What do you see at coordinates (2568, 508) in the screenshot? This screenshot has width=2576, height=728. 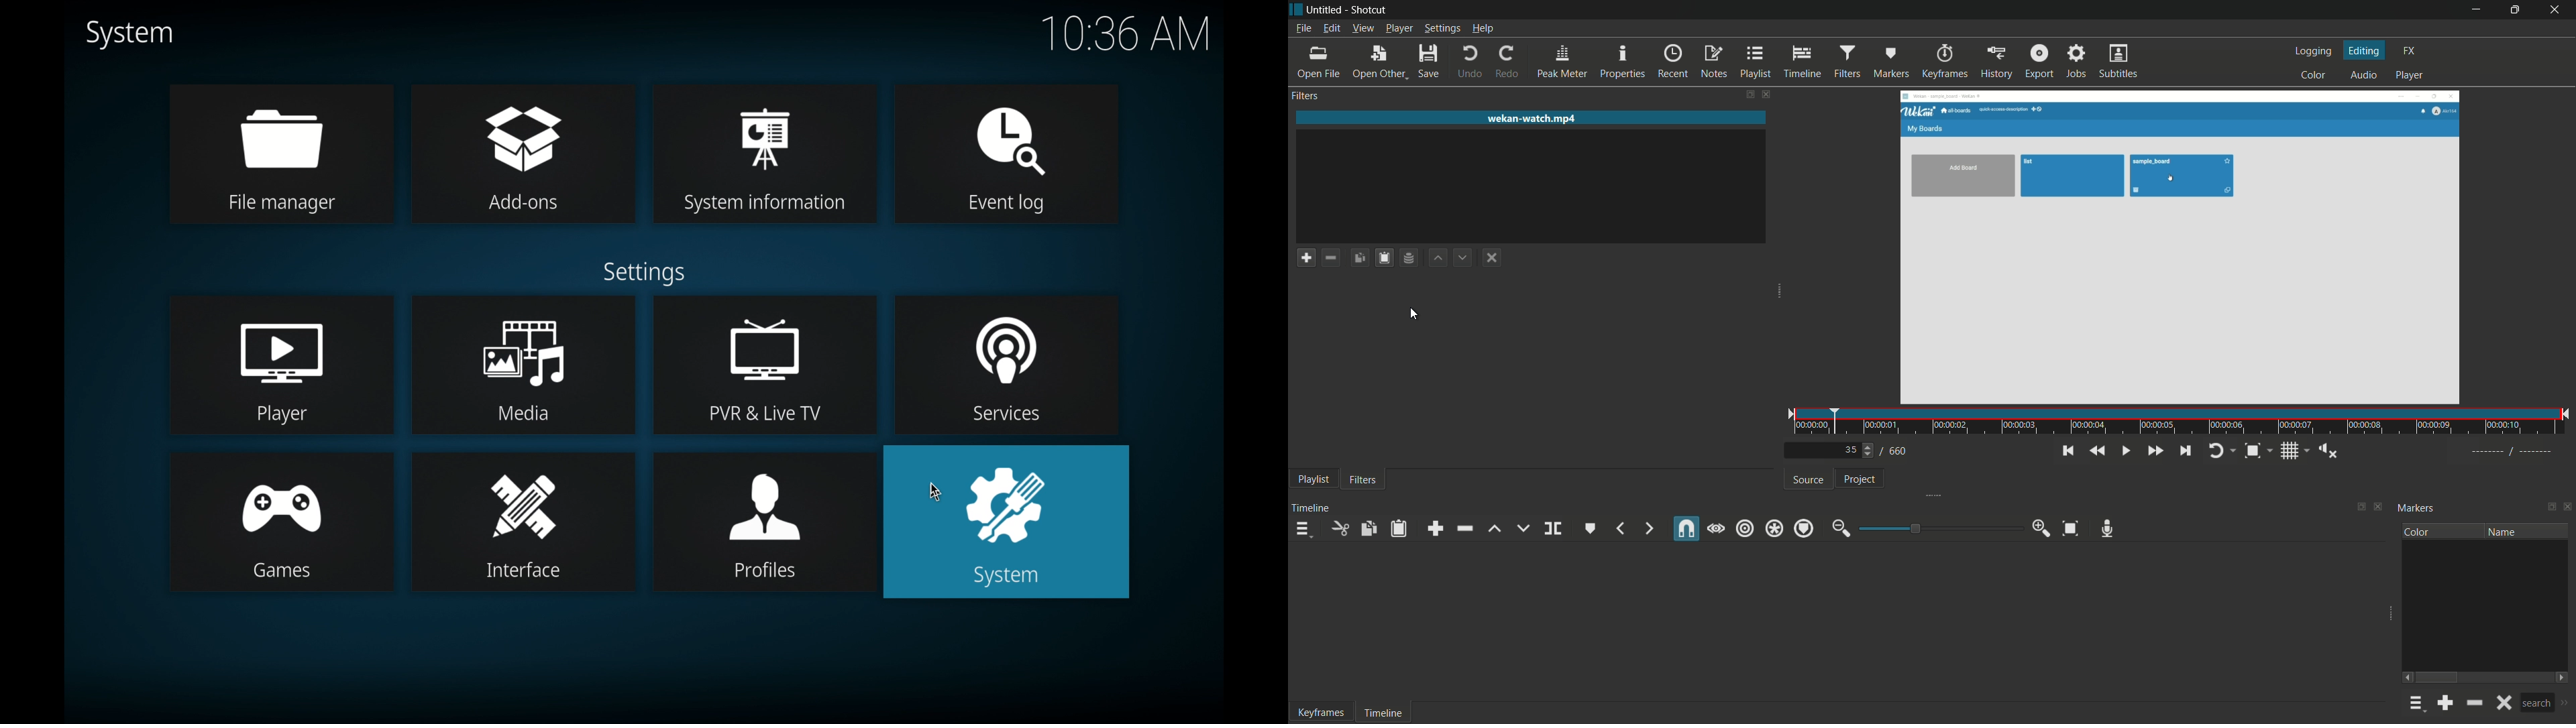 I see `close marker` at bounding box center [2568, 508].